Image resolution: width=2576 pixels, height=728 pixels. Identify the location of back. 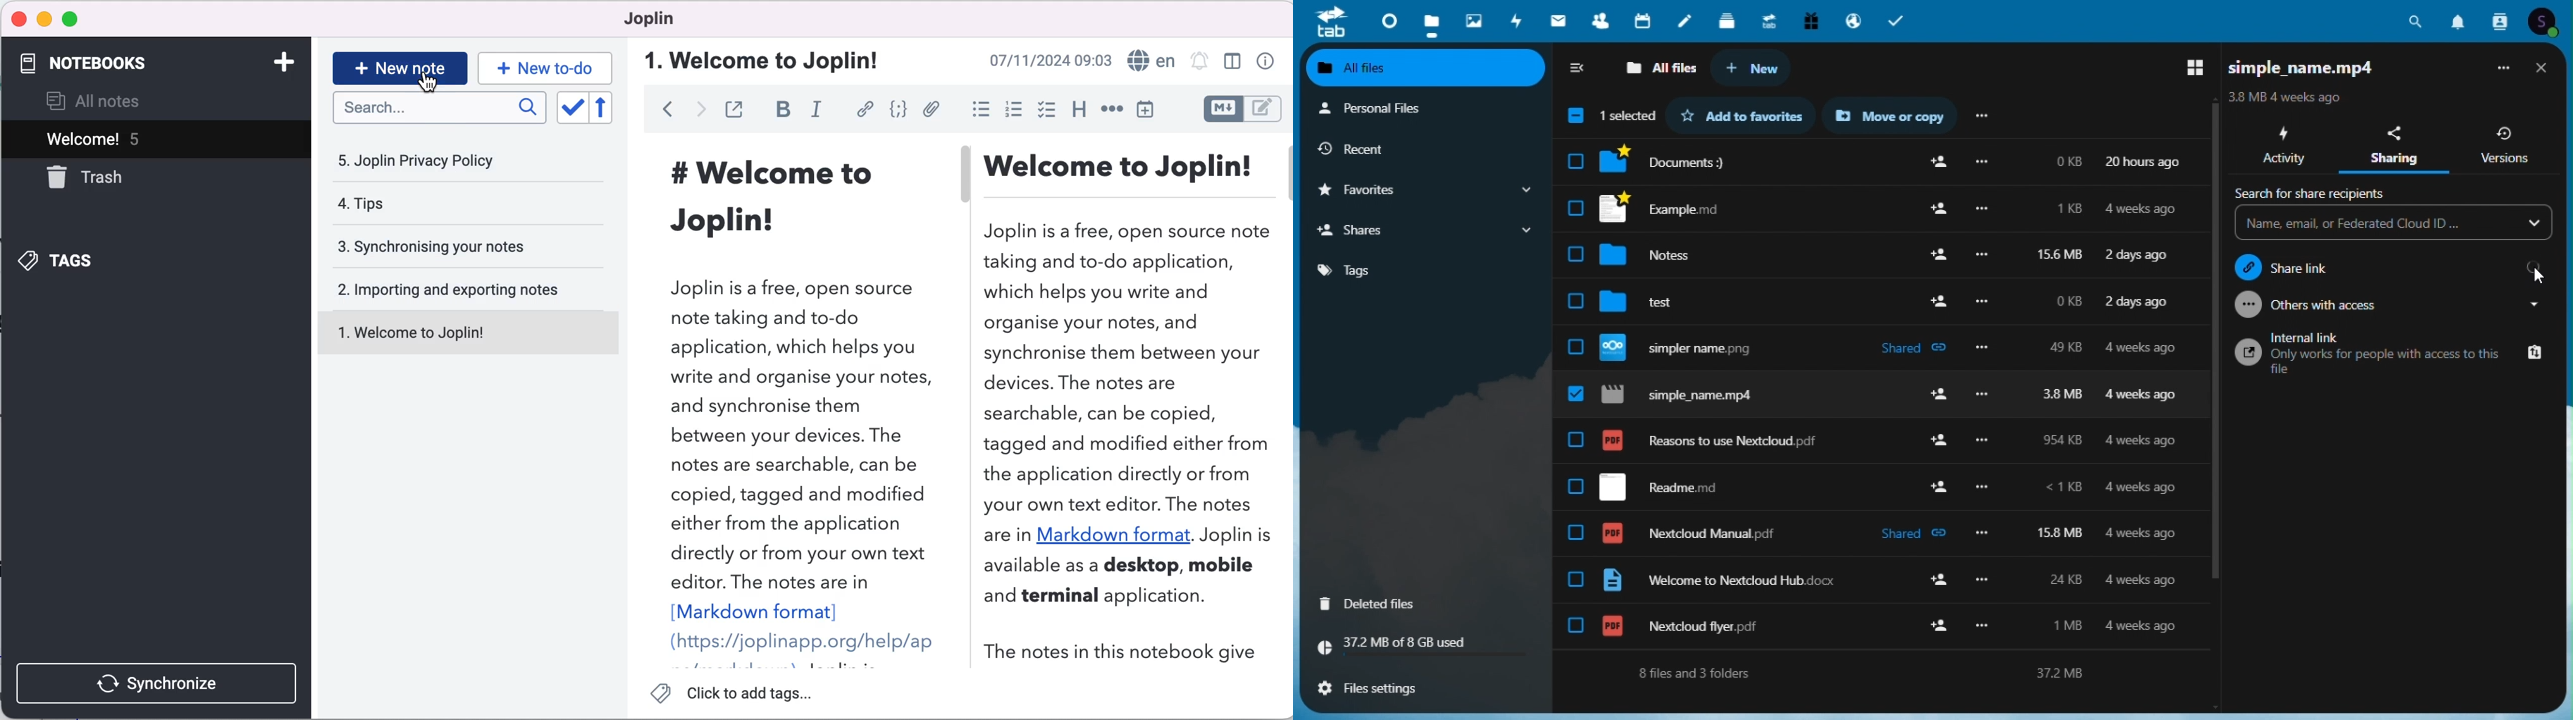
(661, 113).